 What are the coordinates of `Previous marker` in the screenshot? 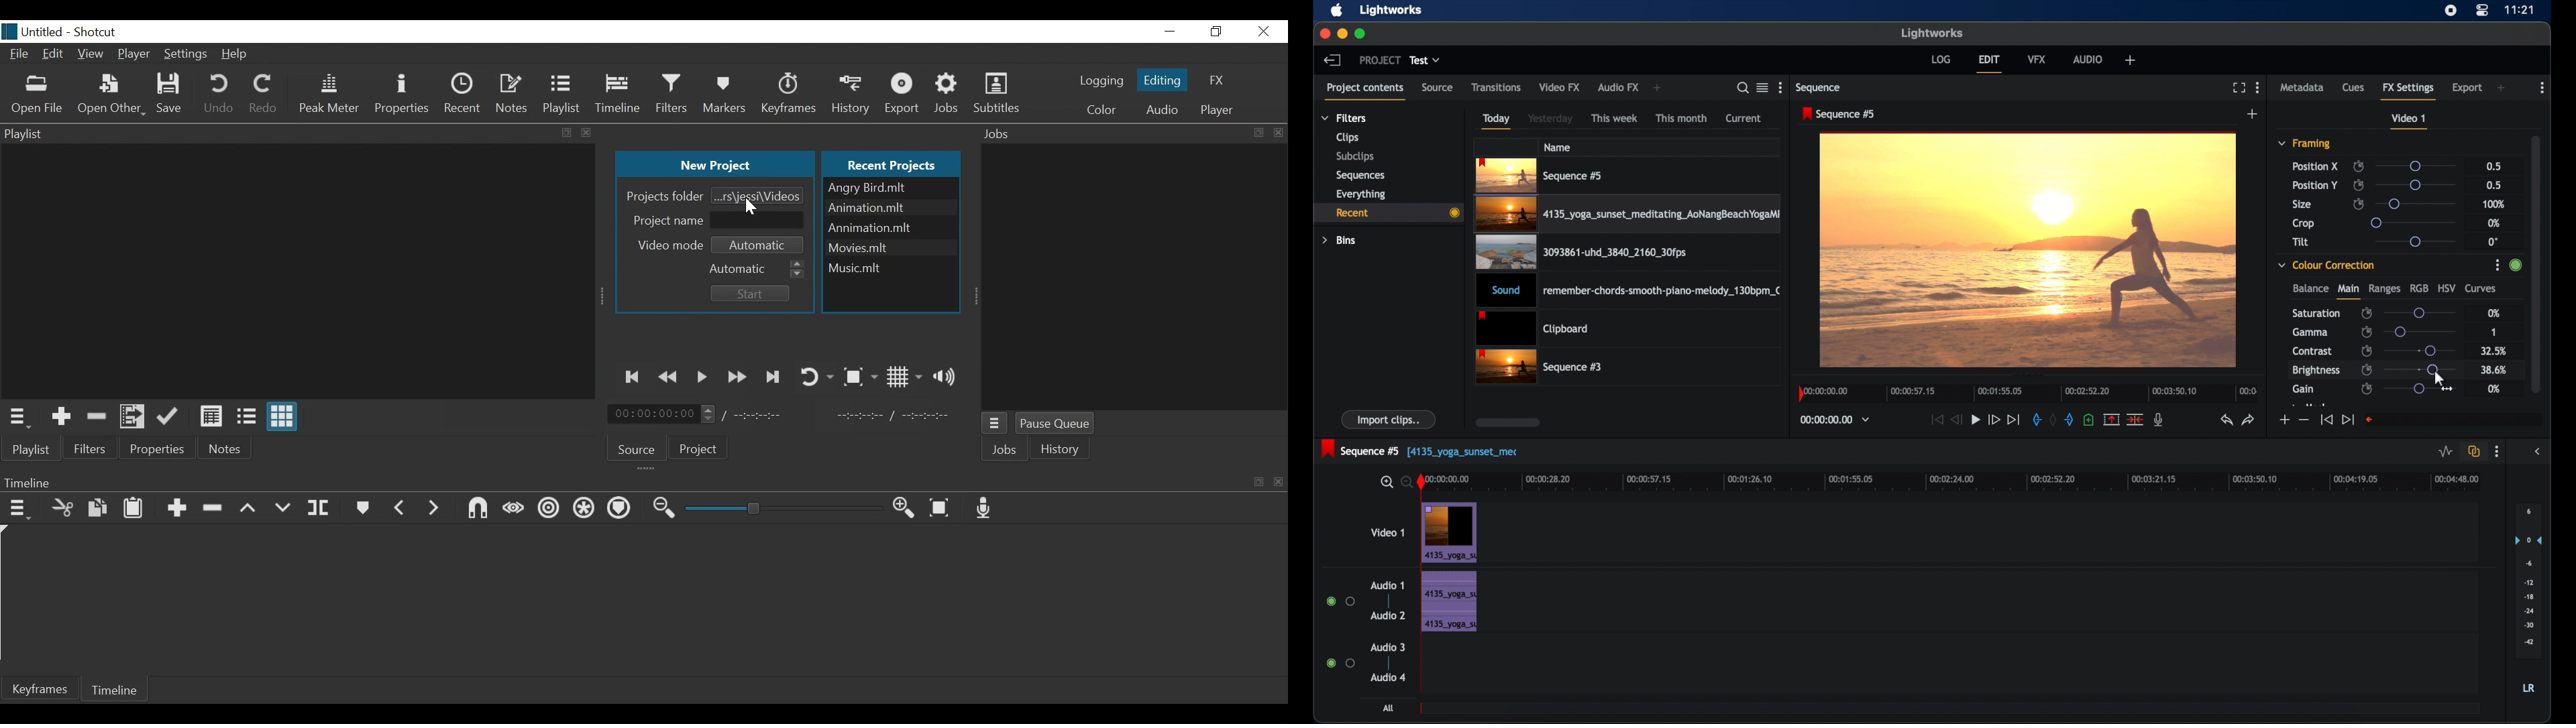 It's located at (400, 506).